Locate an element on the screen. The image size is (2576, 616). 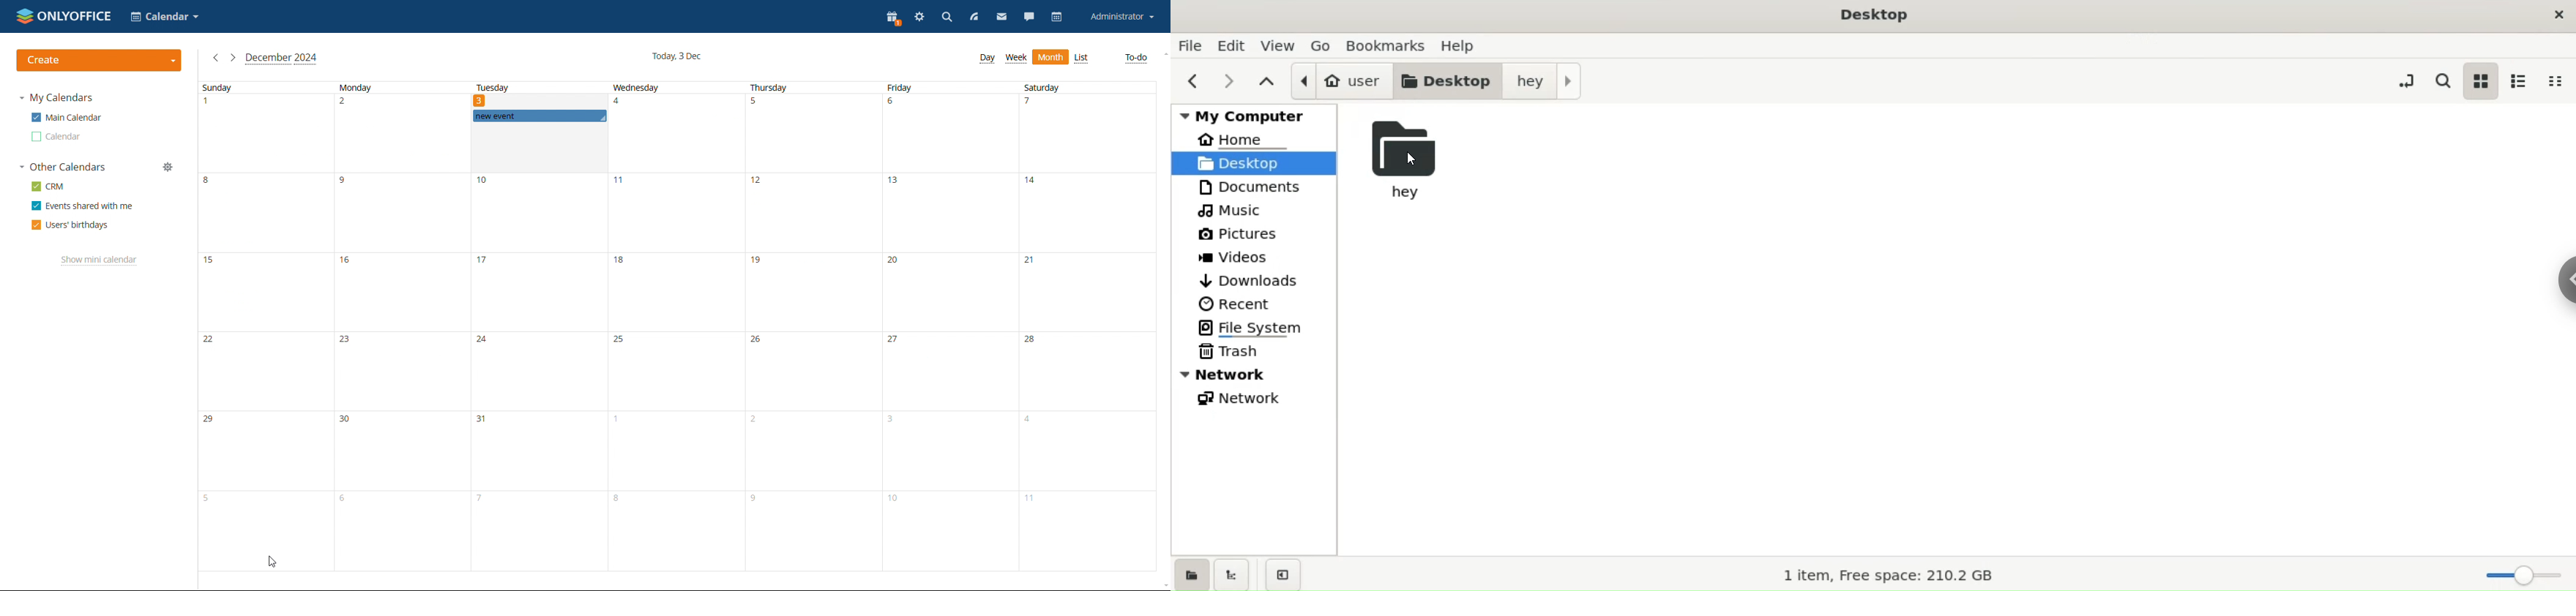
recent is located at coordinates (1257, 305).